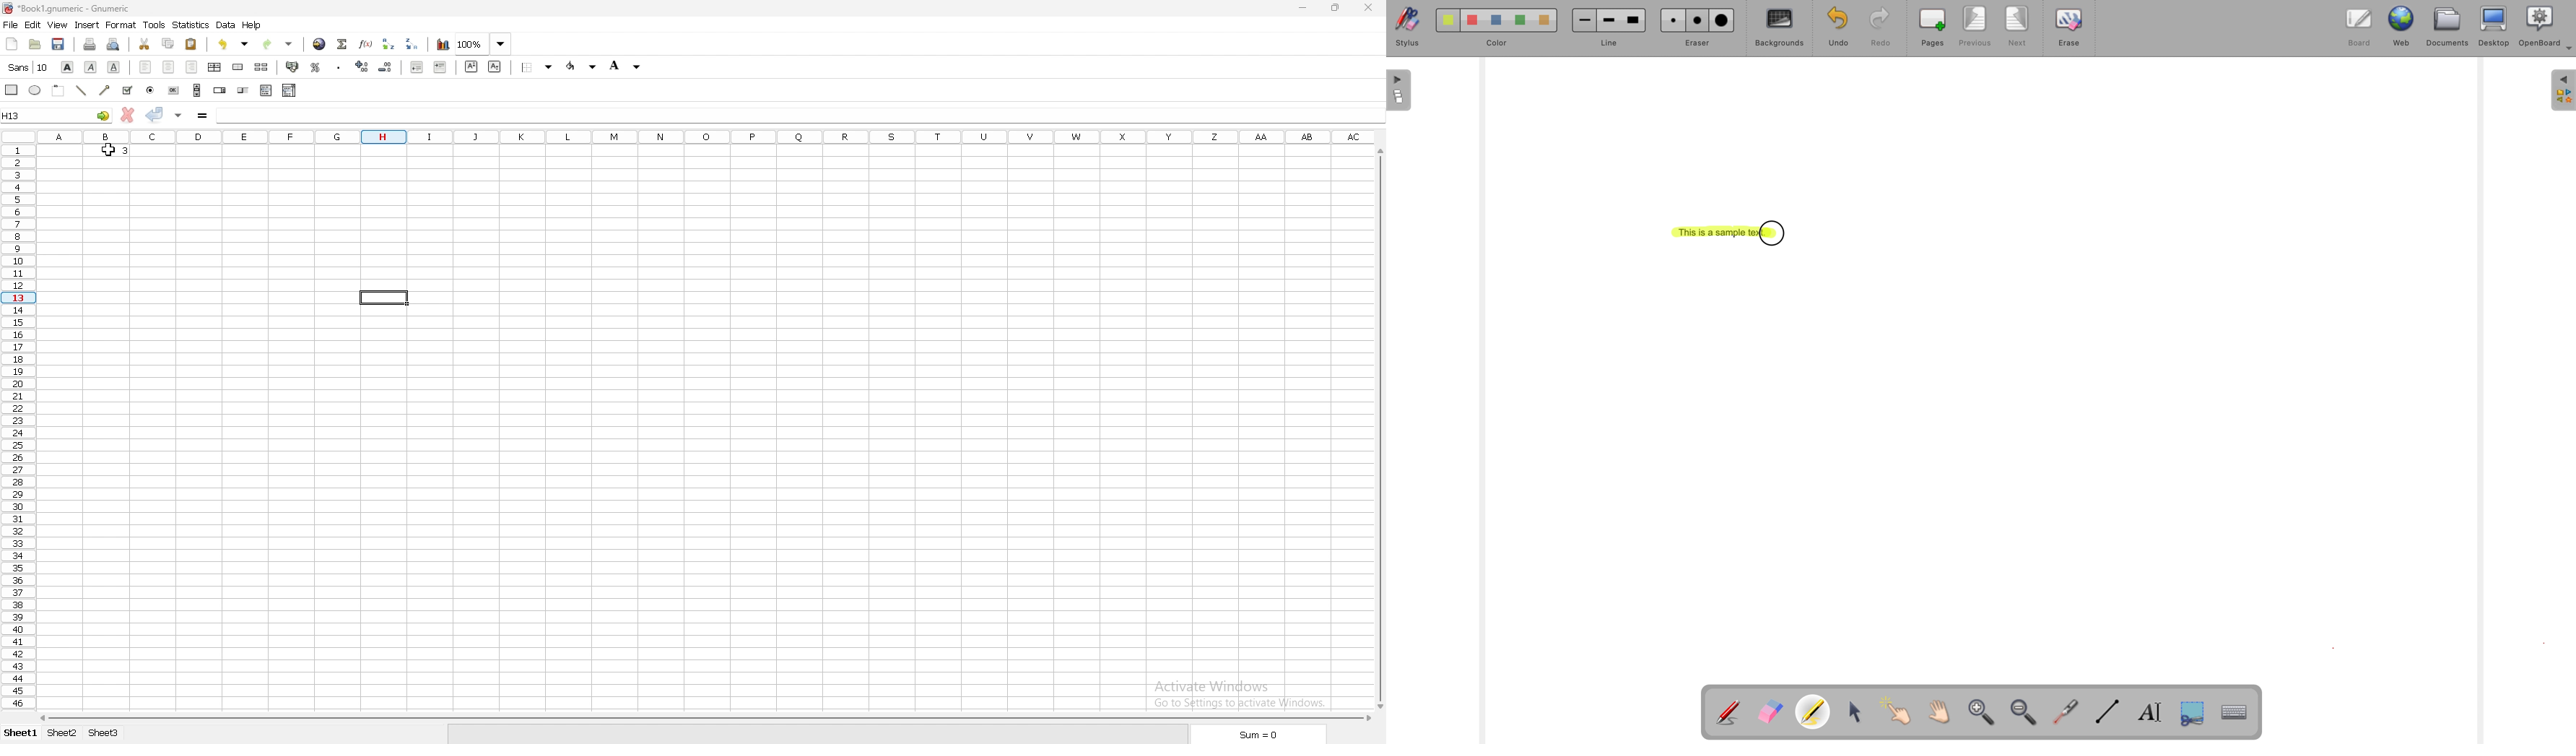 The width and height of the screenshot is (2576, 756). I want to click on cancel changes, so click(128, 115).